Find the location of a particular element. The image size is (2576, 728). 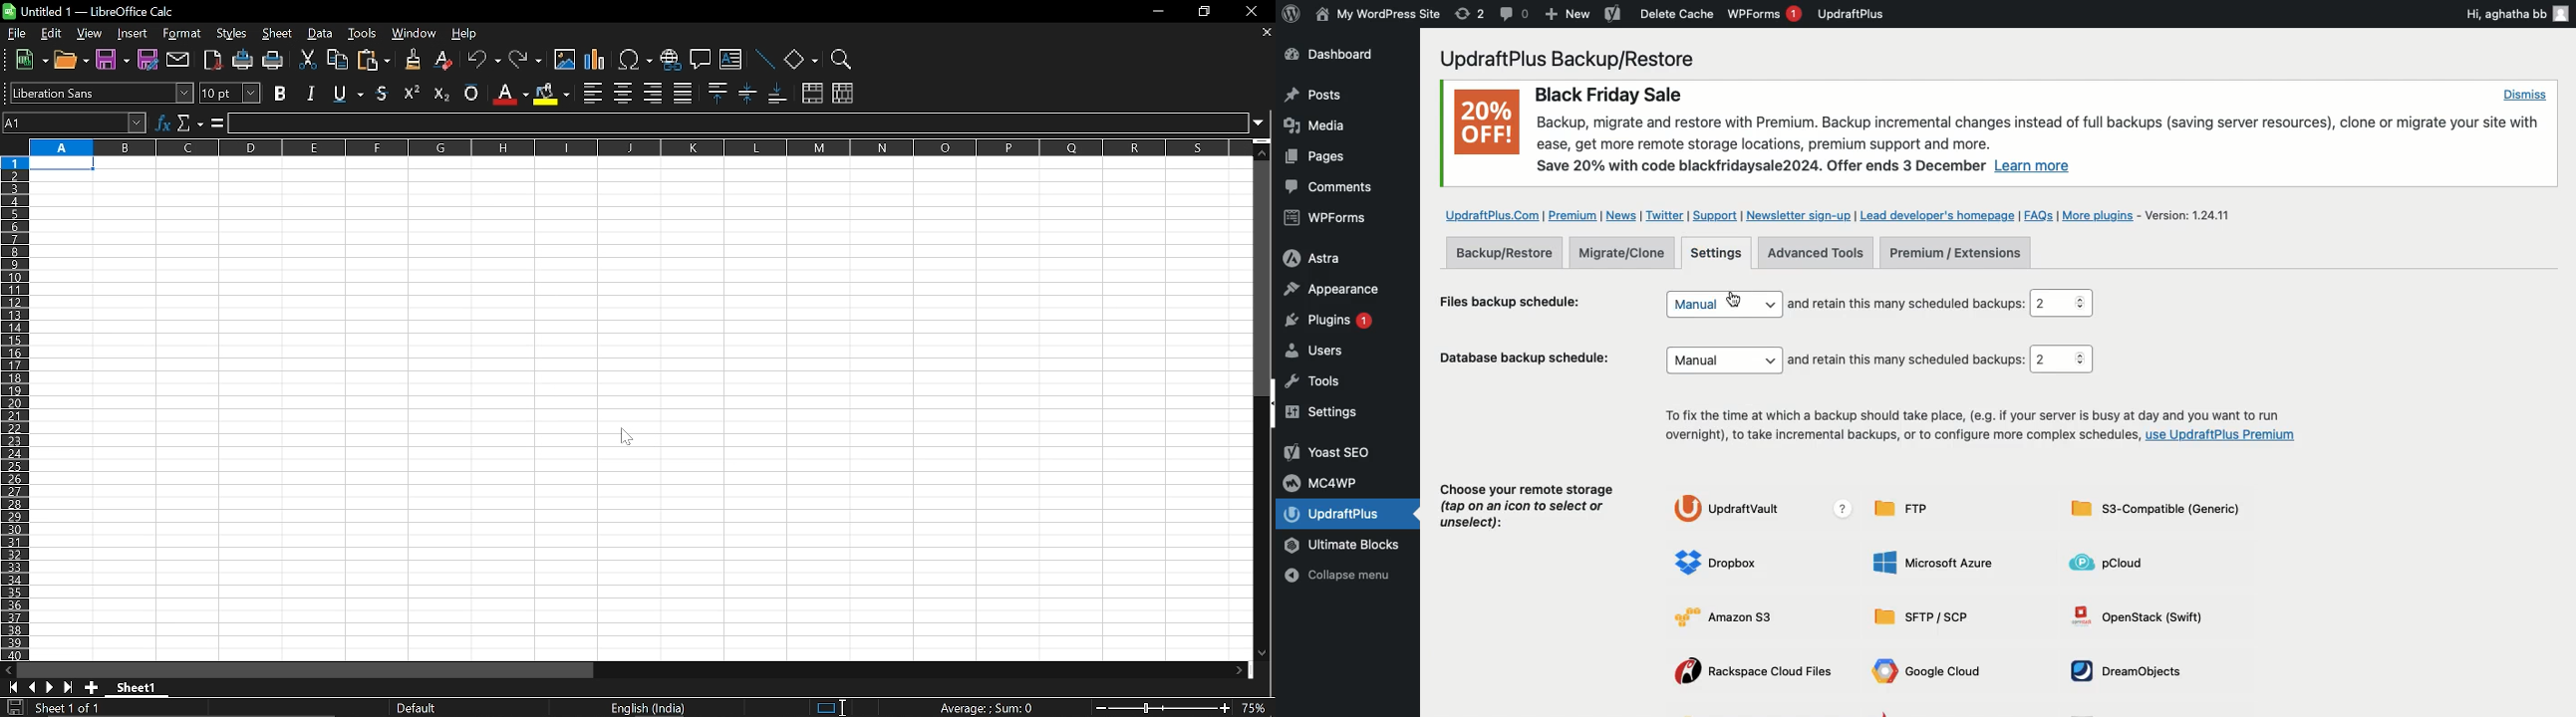

move right is located at coordinates (1244, 670).